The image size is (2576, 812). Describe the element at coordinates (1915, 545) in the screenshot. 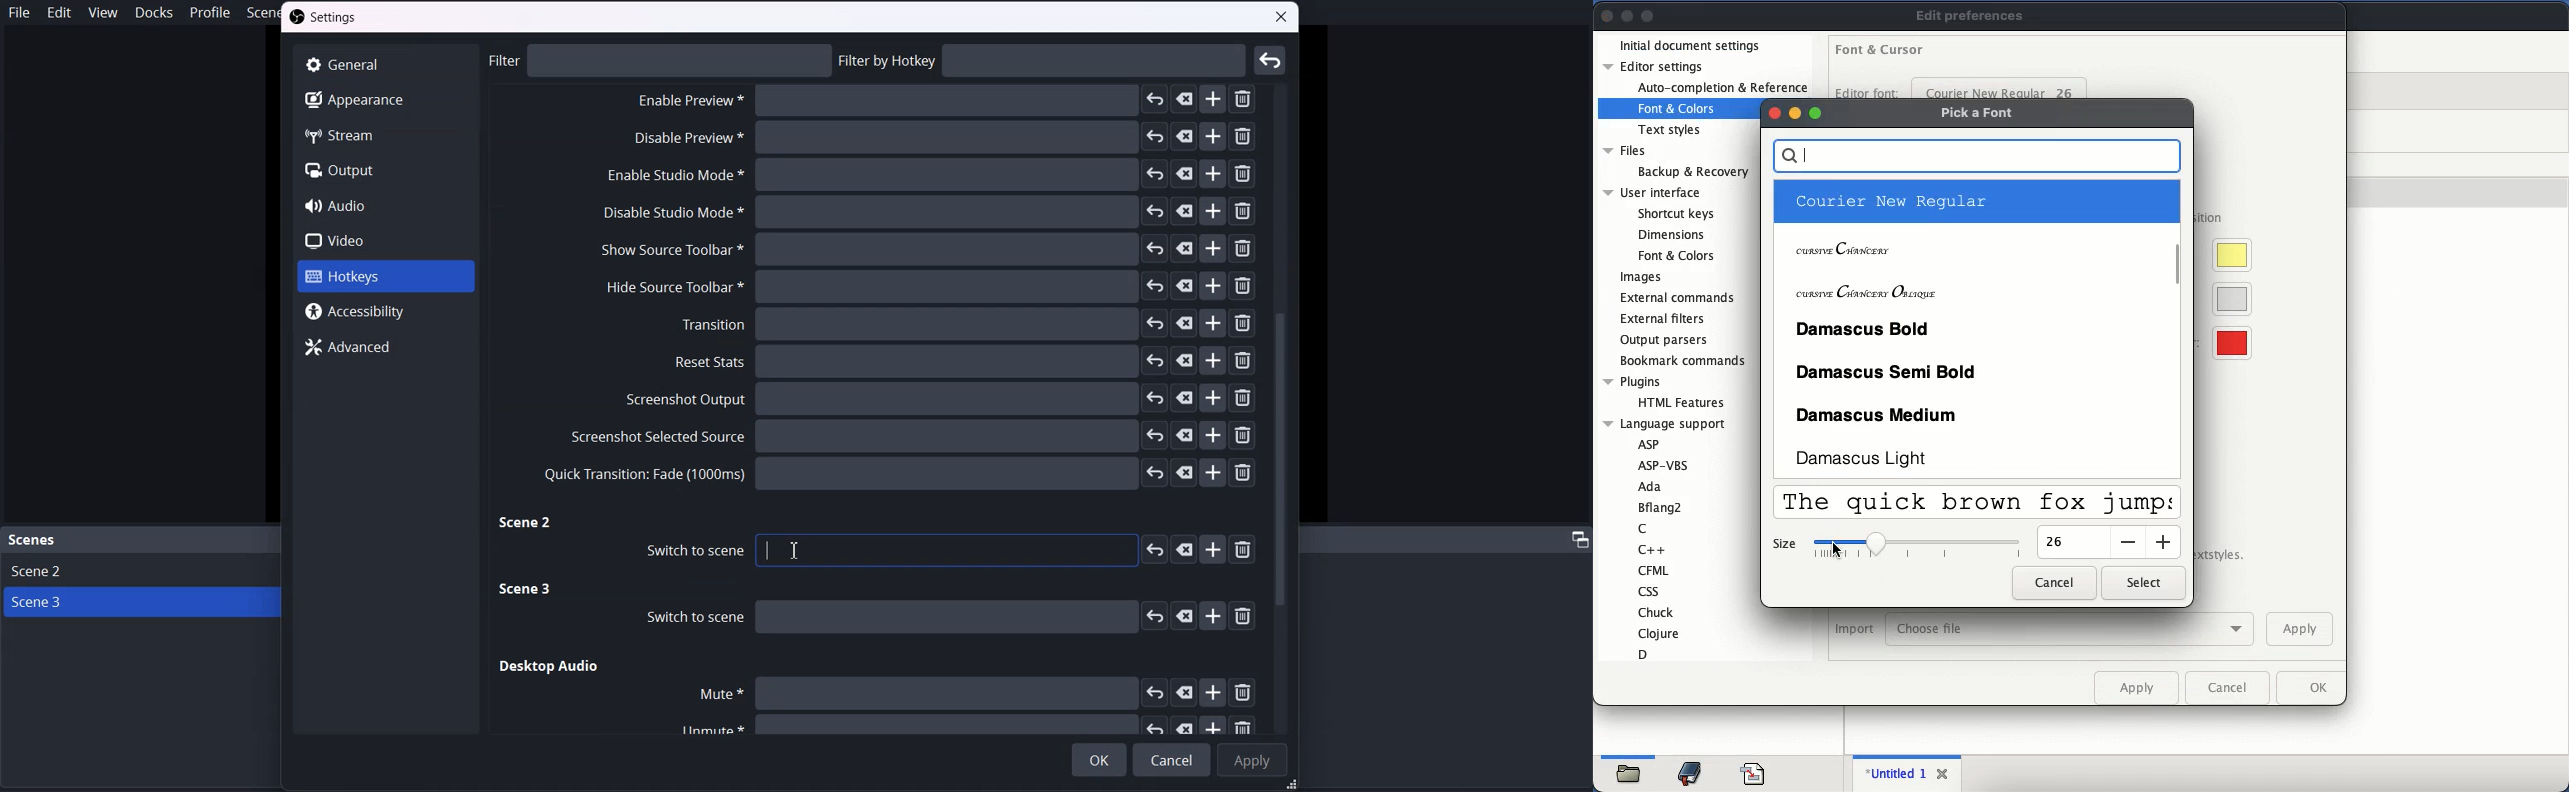

I see `size bar` at that location.